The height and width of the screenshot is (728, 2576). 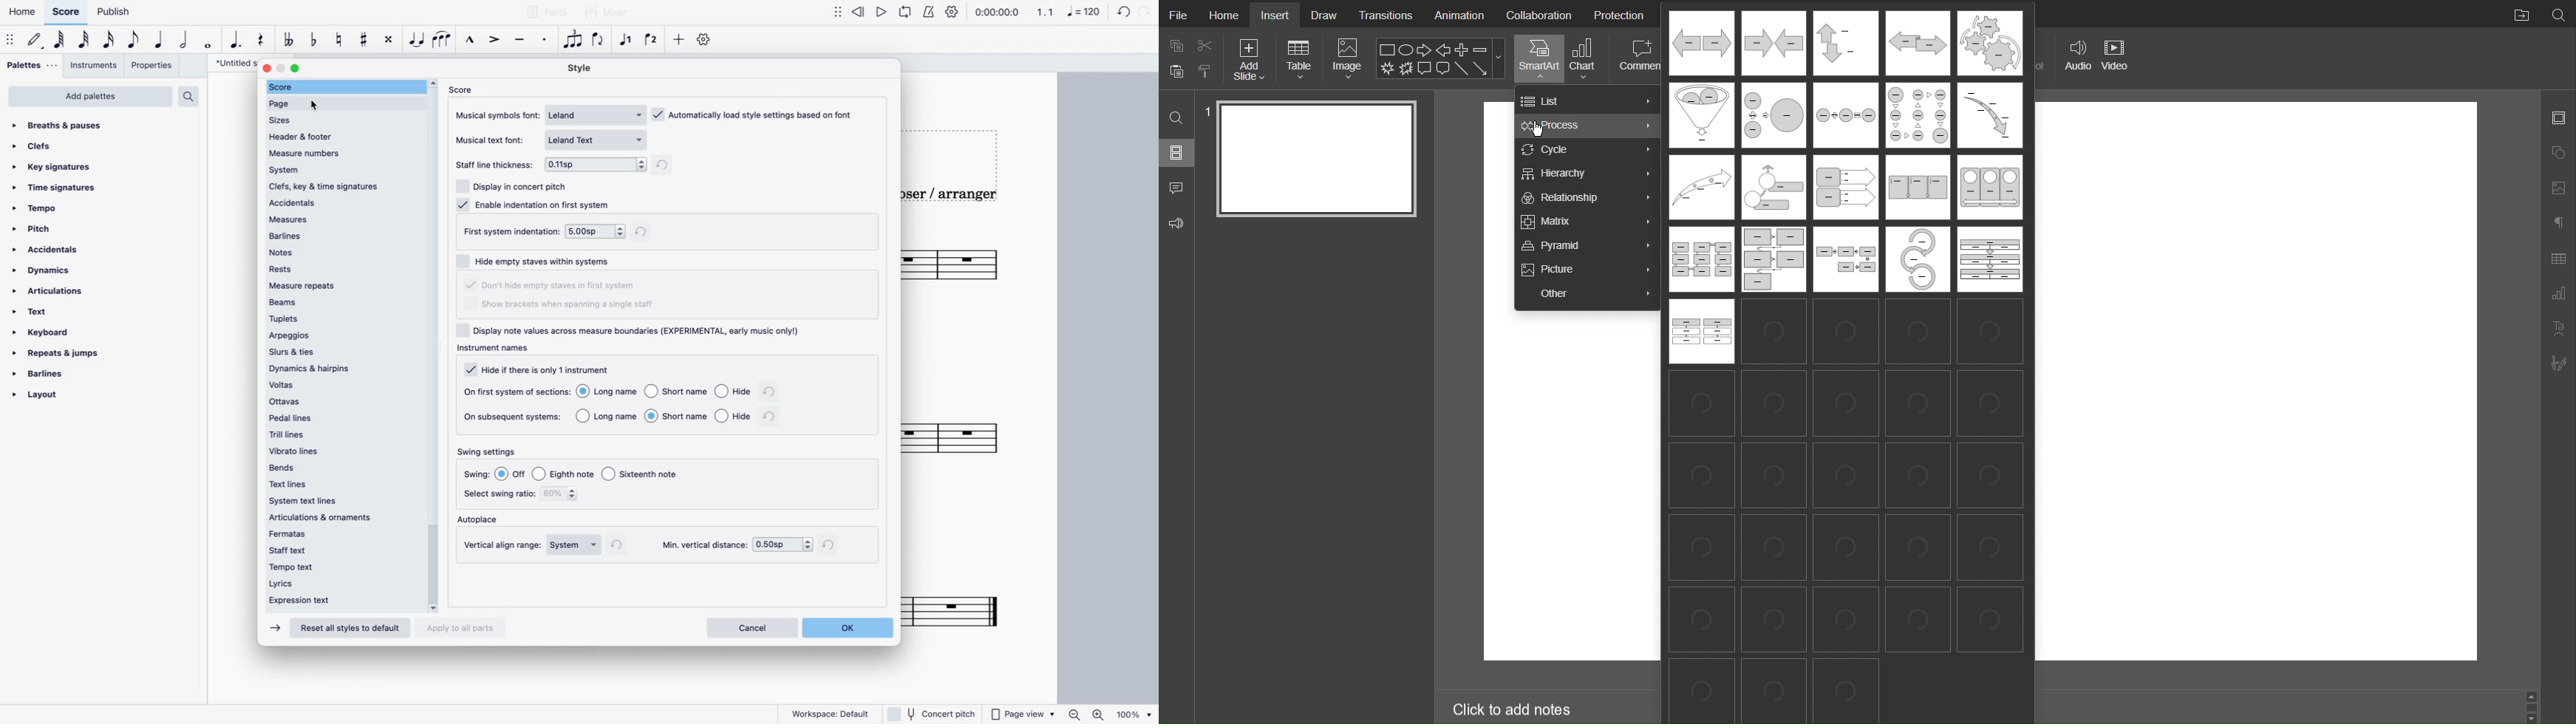 What do you see at coordinates (341, 433) in the screenshot?
I see `trill lines` at bounding box center [341, 433].